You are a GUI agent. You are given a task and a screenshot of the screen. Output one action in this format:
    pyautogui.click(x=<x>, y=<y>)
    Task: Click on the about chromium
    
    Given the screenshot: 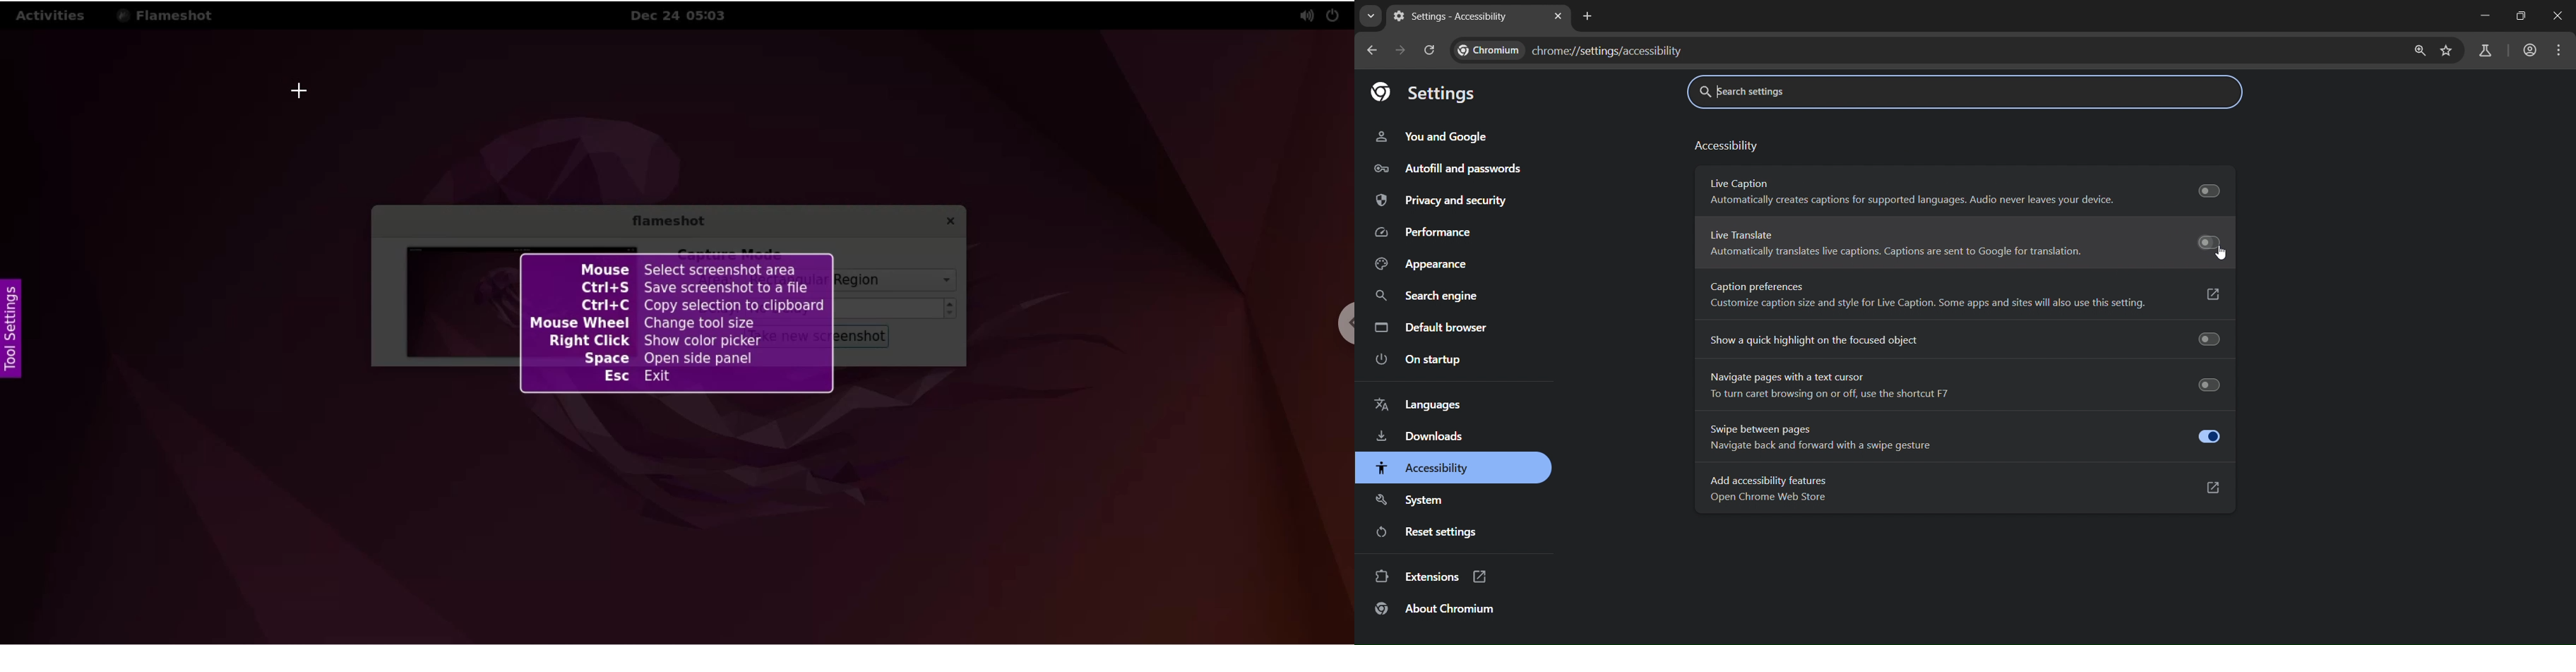 What is the action you would take?
    pyautogui.click(x=1437, y=609)
    